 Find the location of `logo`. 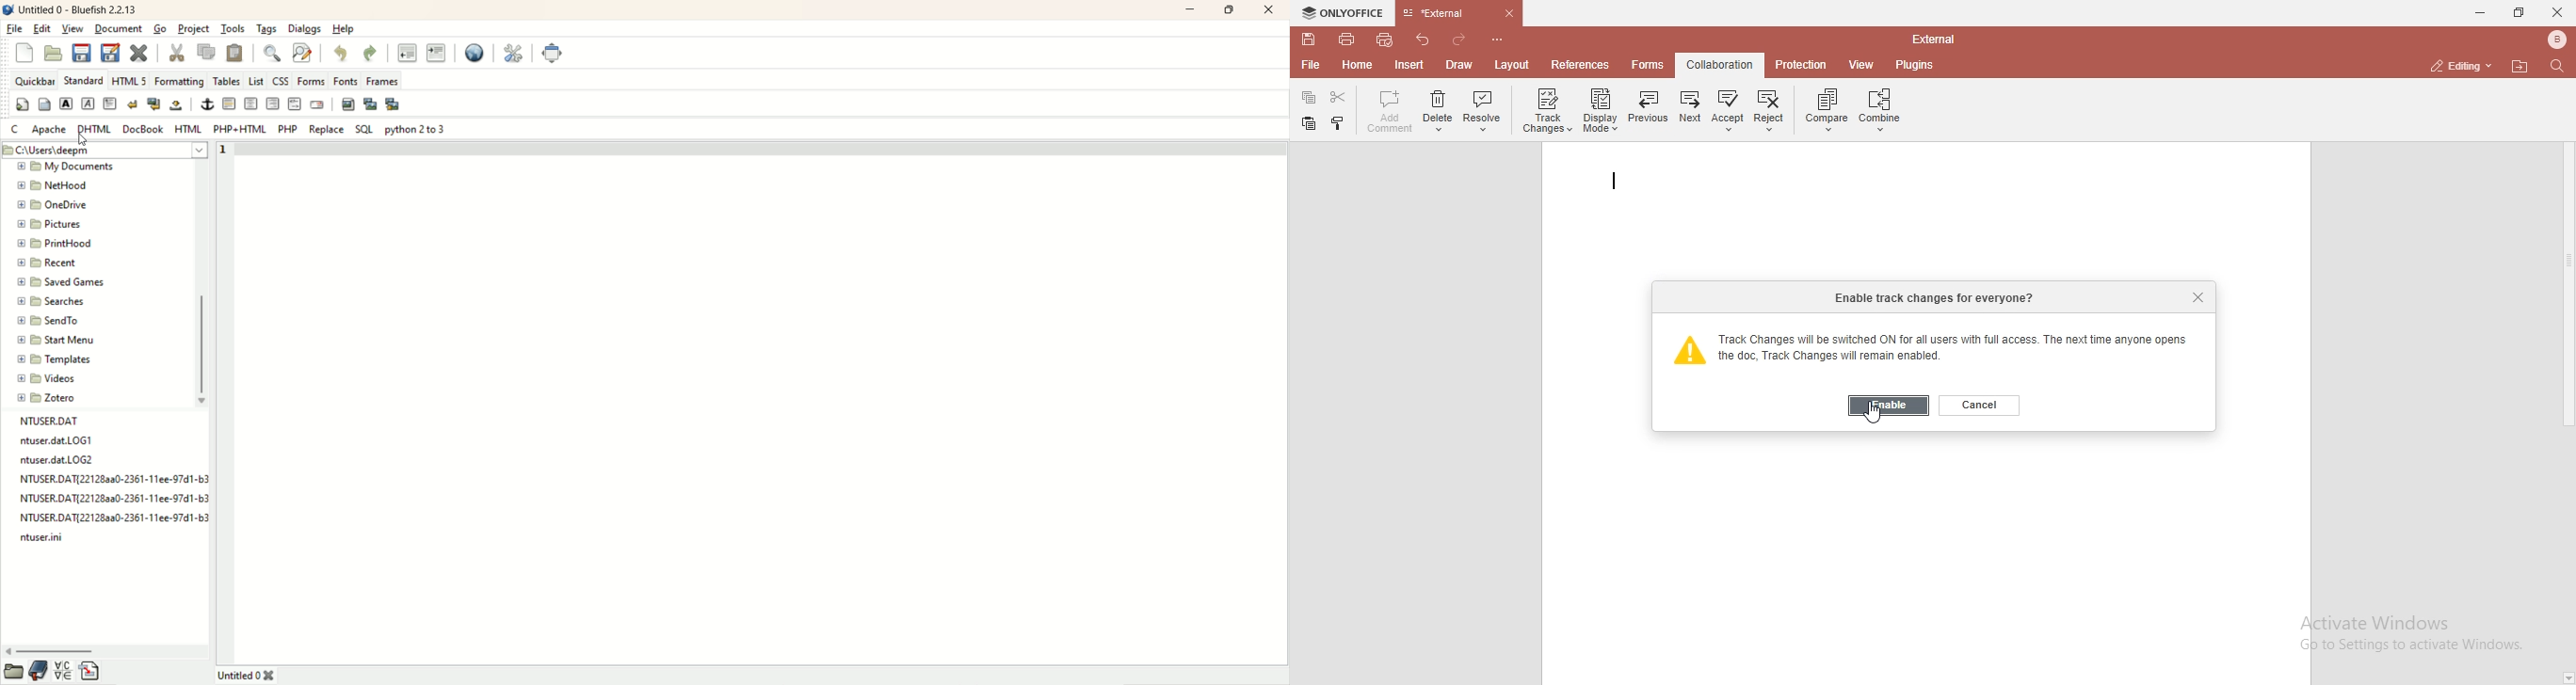

logo is located at coordinates (8, 9).